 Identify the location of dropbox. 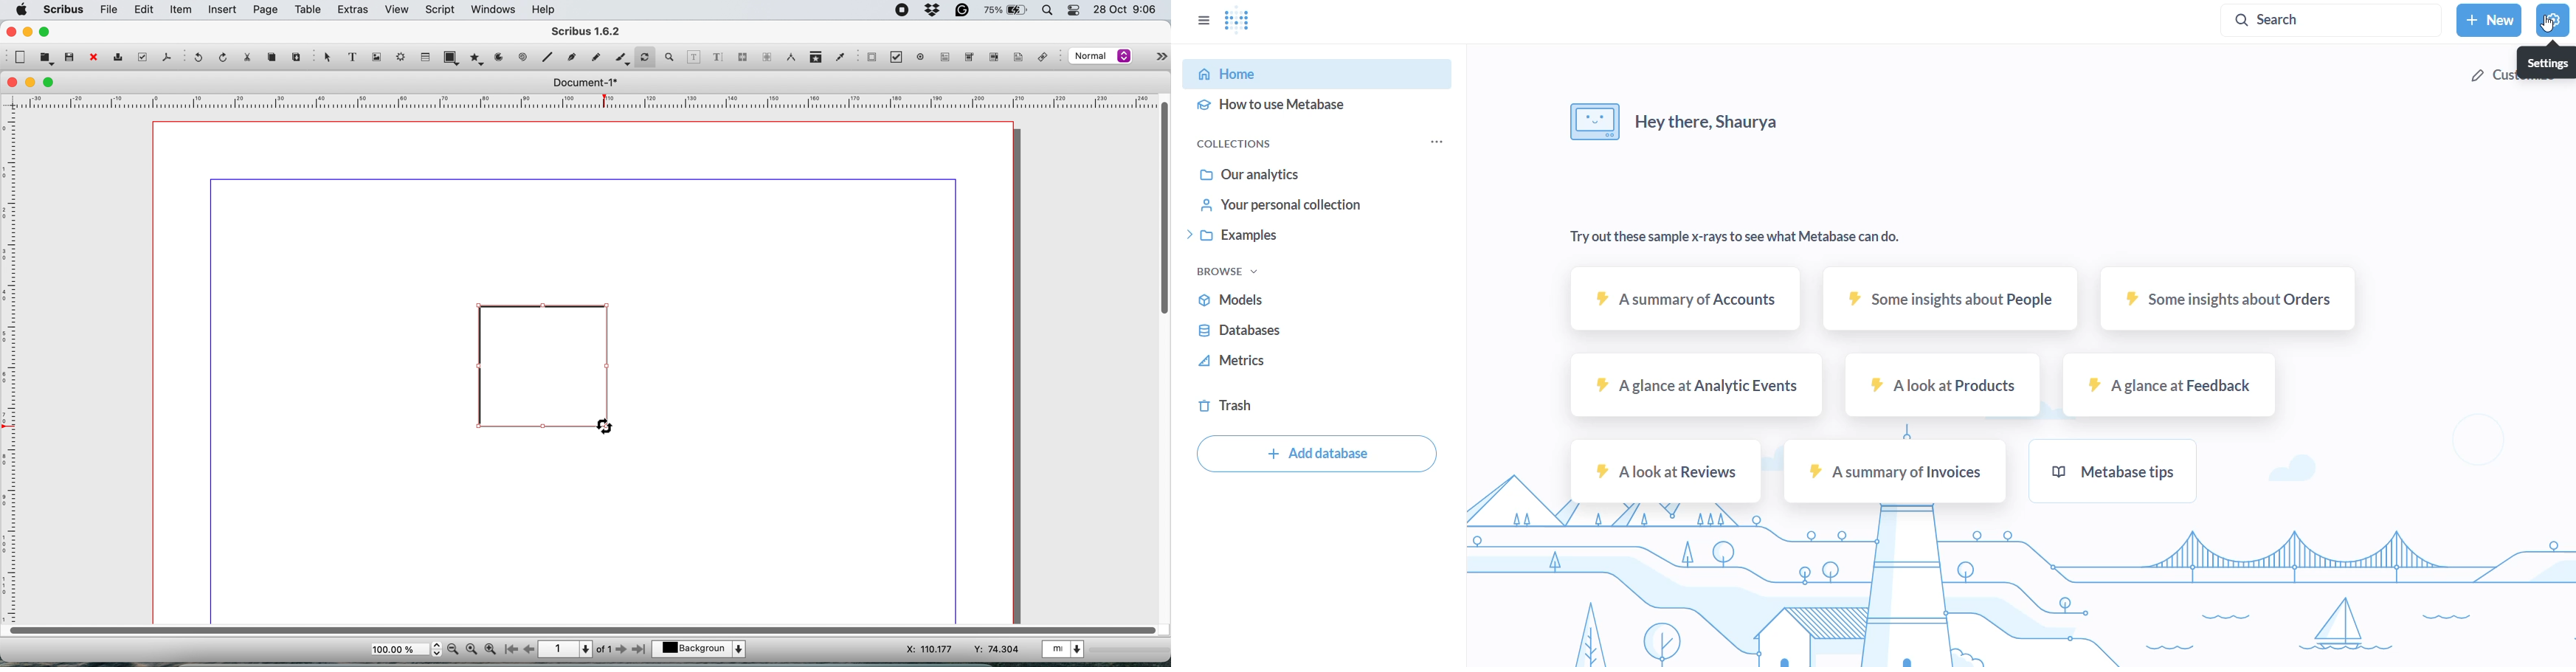
(934, 11).